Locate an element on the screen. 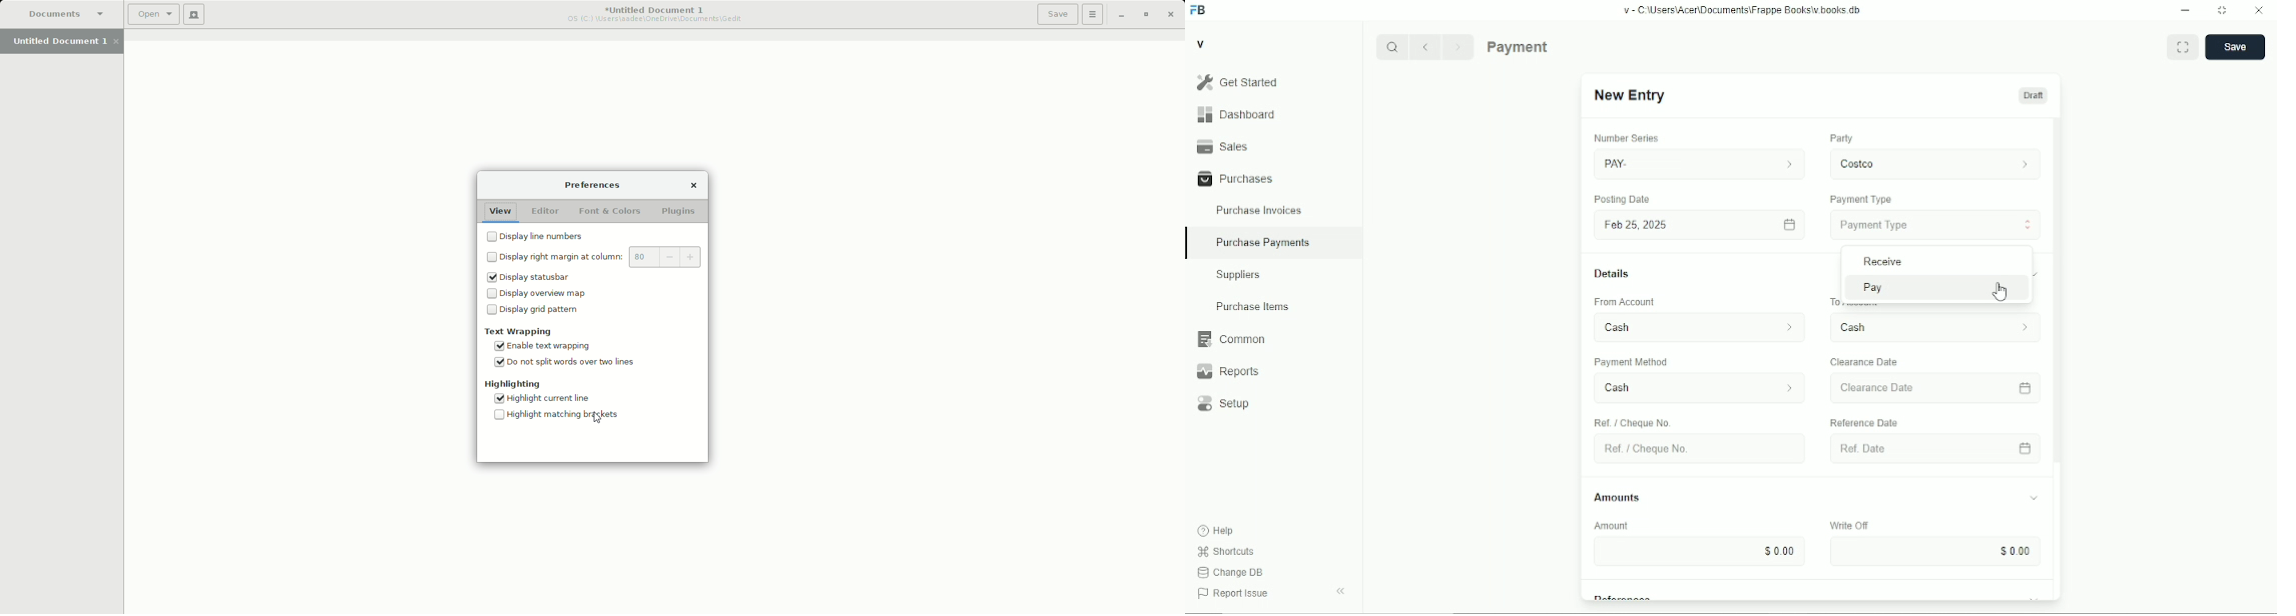 This screenshot has width=2296, height=616. To Account is located at coordinates (1932, 328).